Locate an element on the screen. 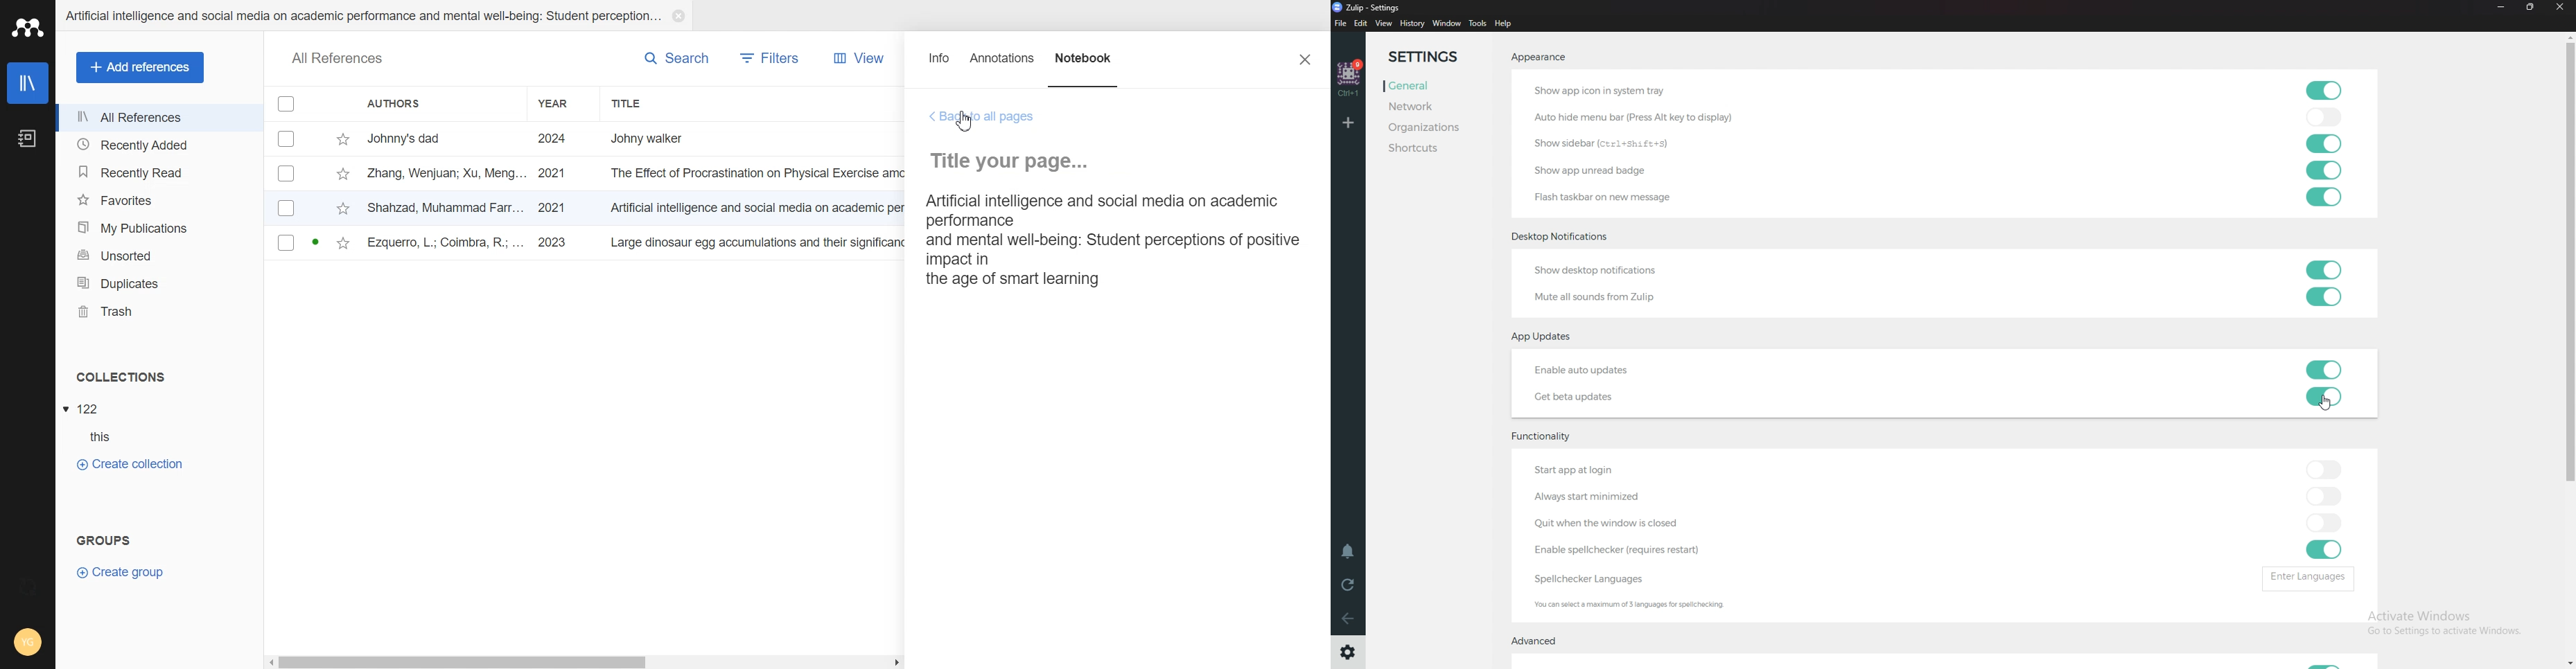  shahzad, muhammad farr... is located at coordinates (447, 207).